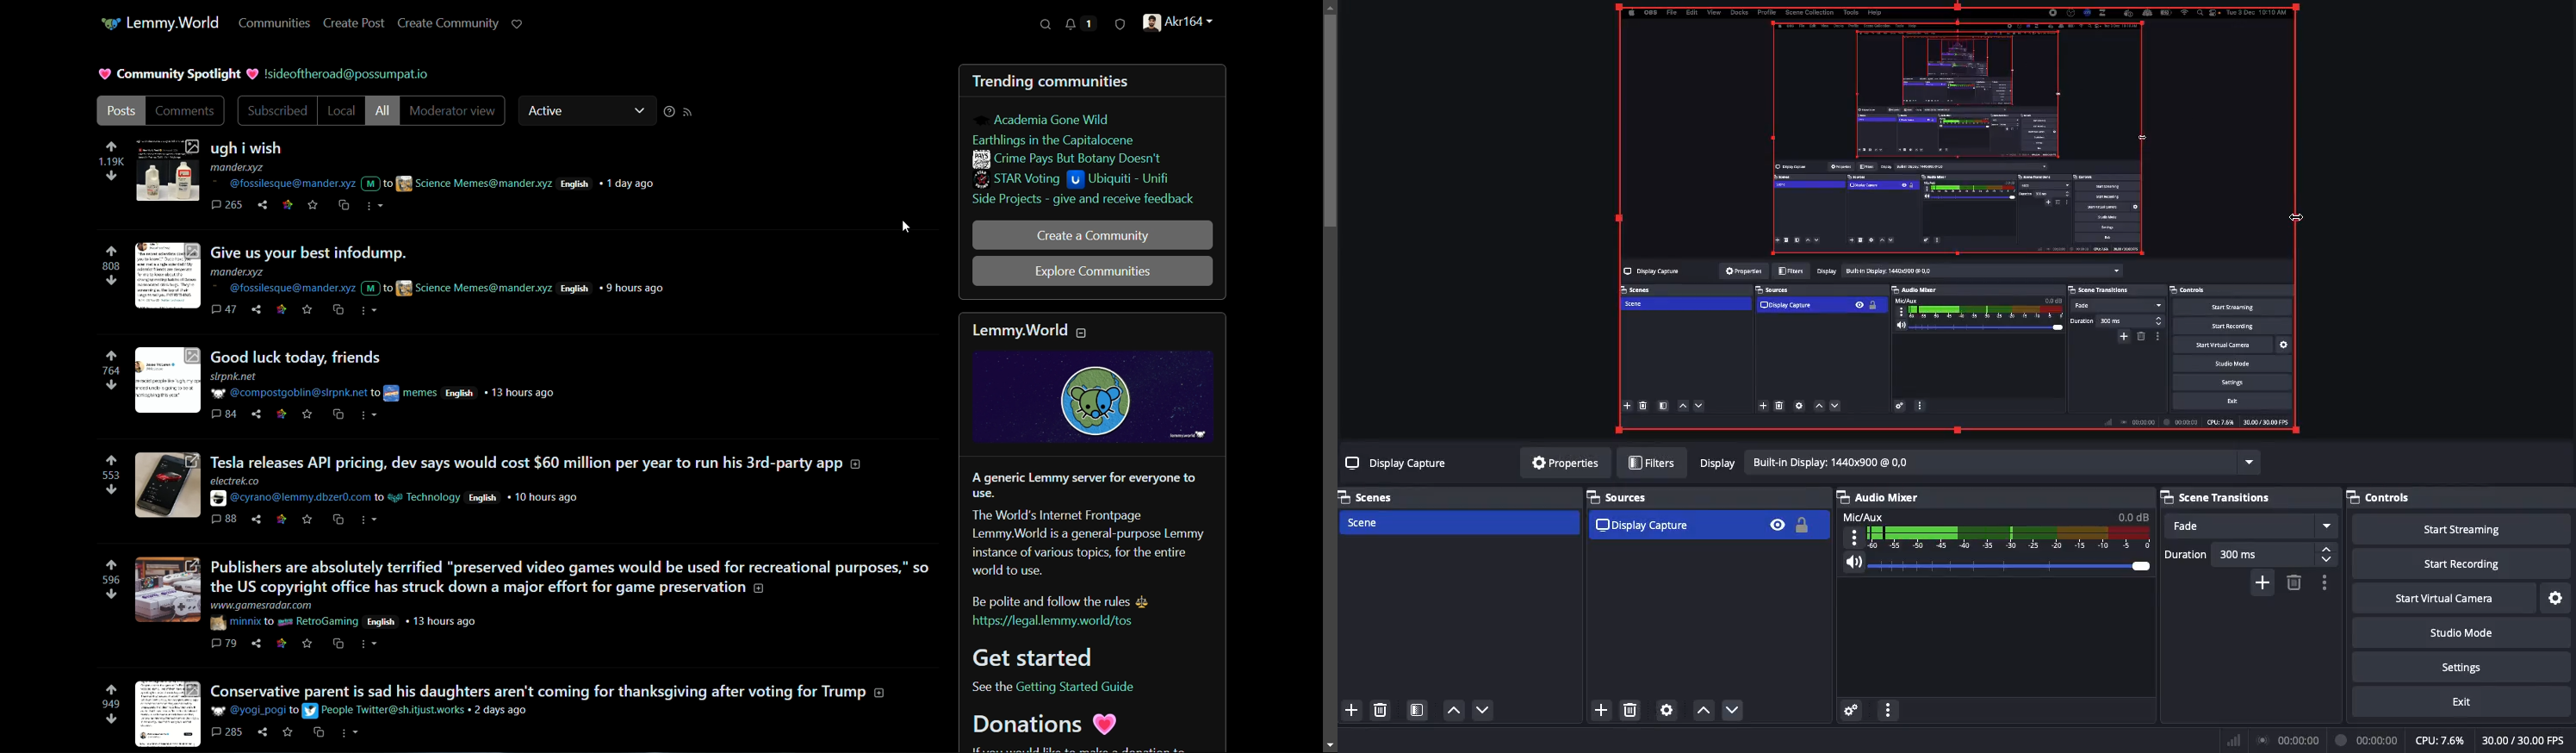 This screenshot has width=2576, height=756. Describe the element at coordinates (1350, 711) in the screenshot. I see `Add` at that location.